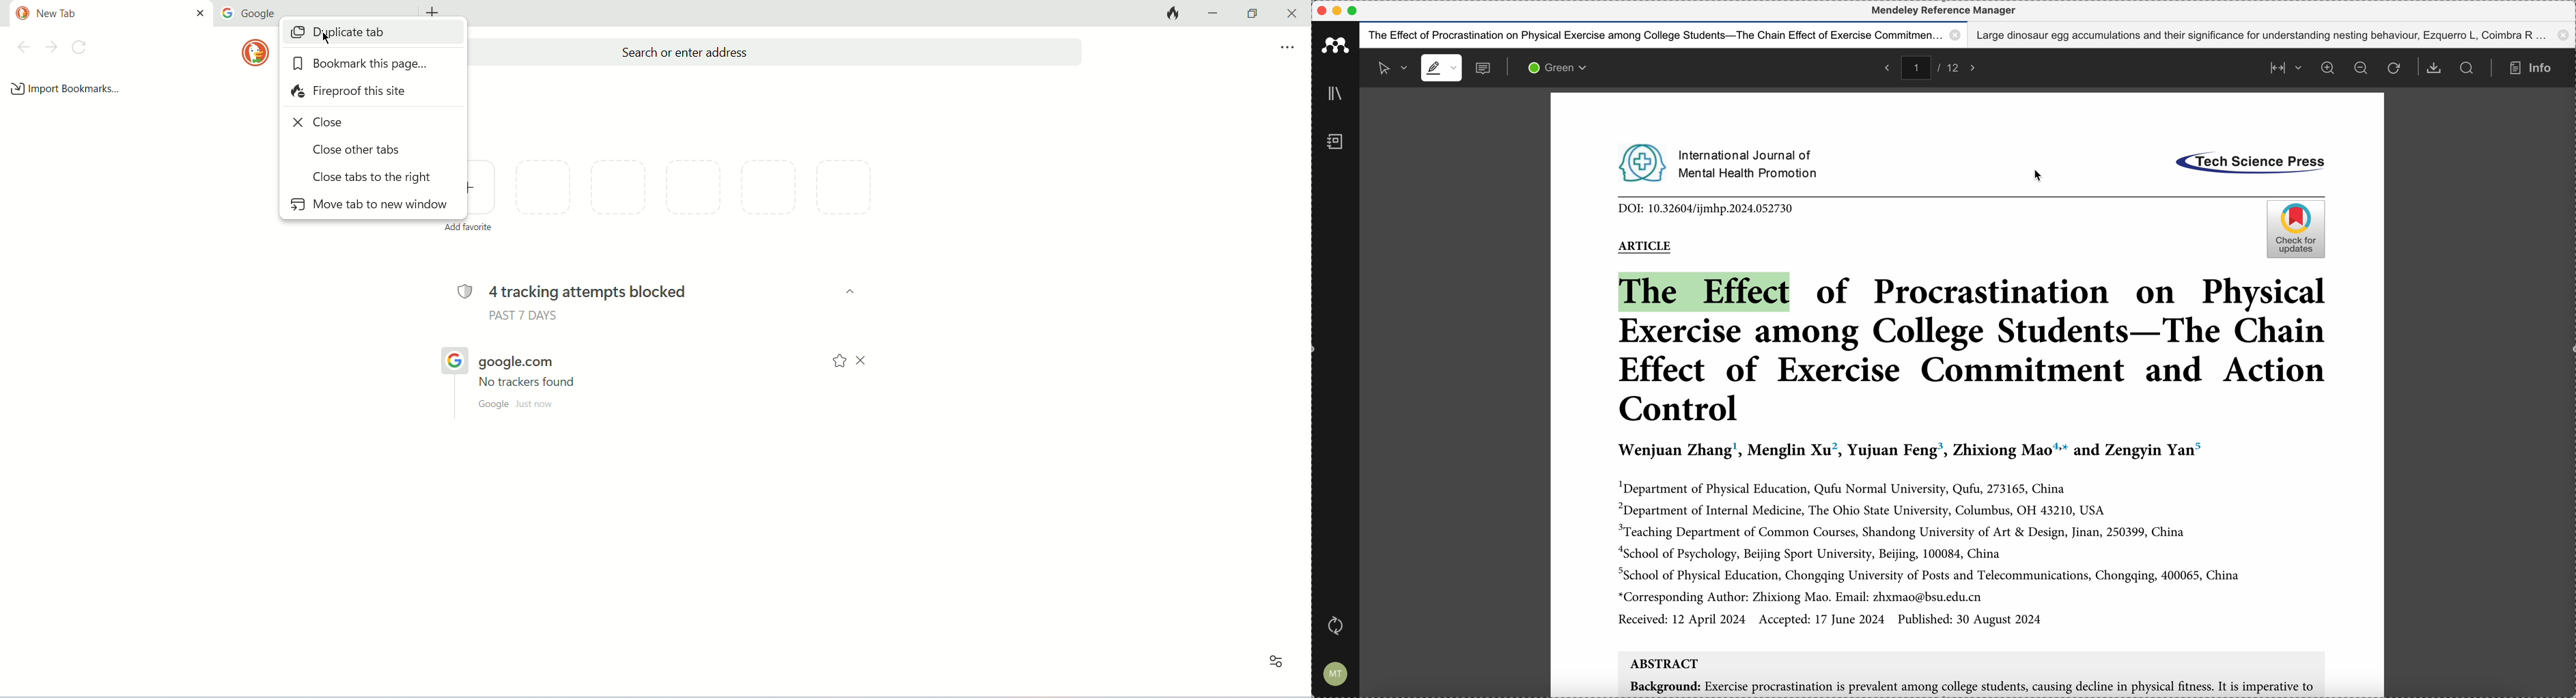 The width and height of the screenshot is (2576, 700). I want to click on search, so click(2467, 68).